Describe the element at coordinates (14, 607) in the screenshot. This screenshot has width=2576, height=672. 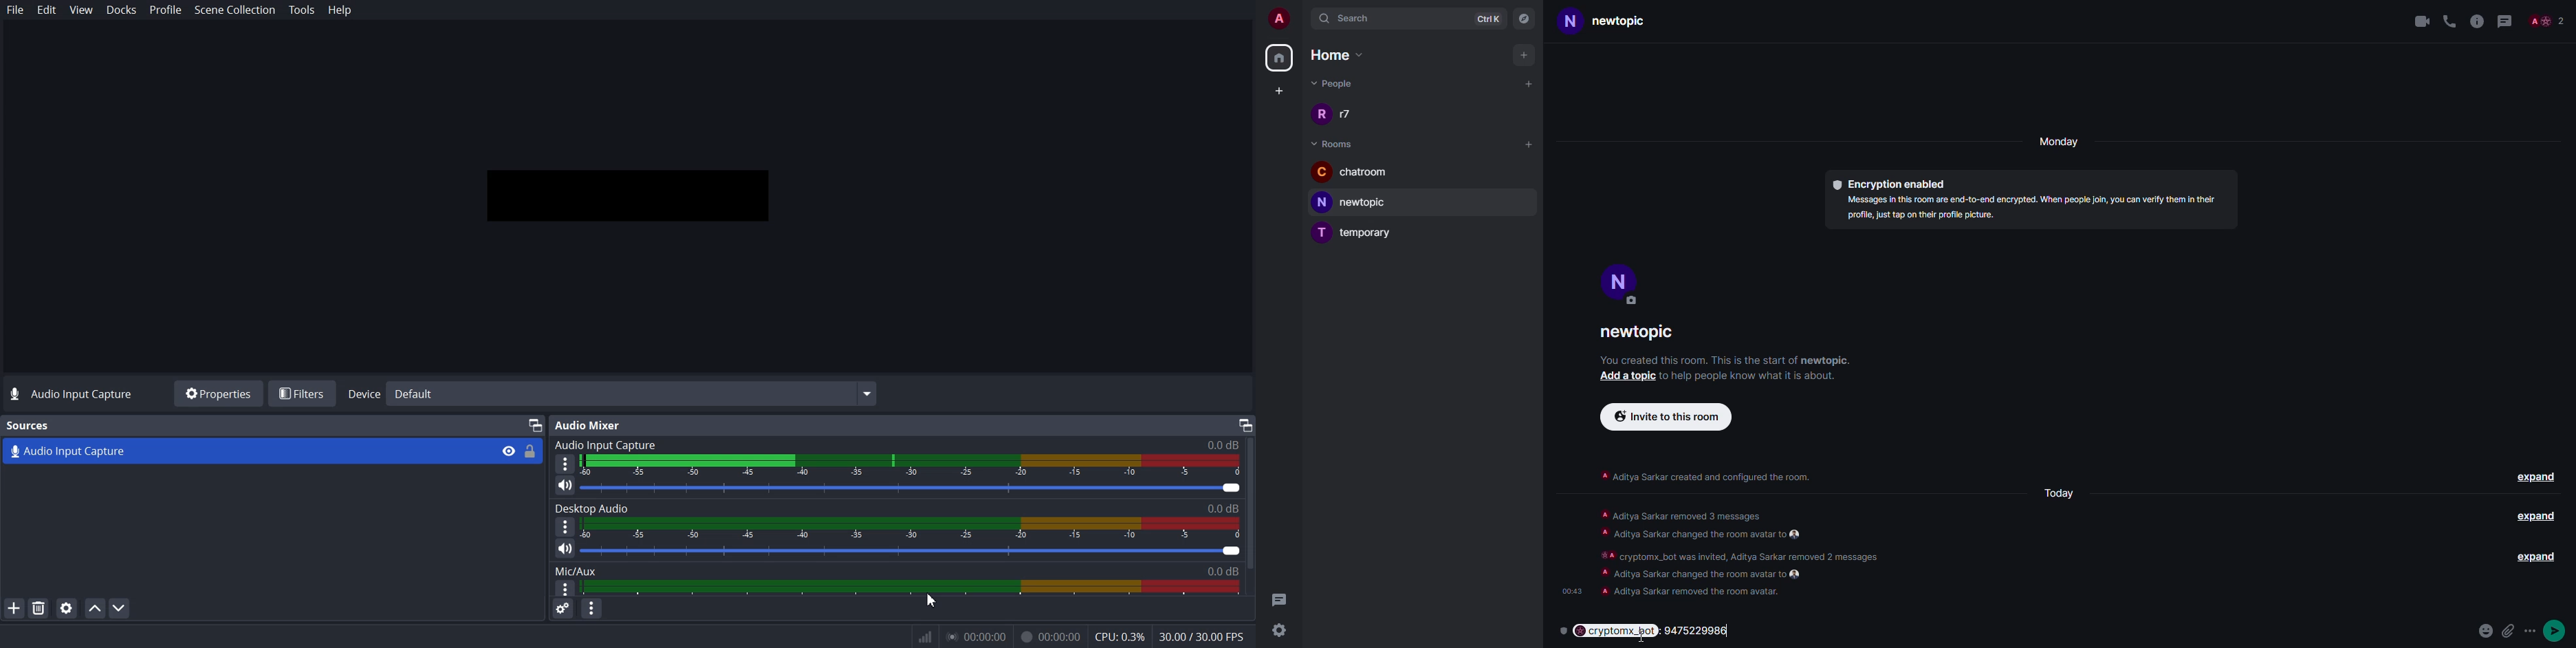
I see `Add Source` at that location.